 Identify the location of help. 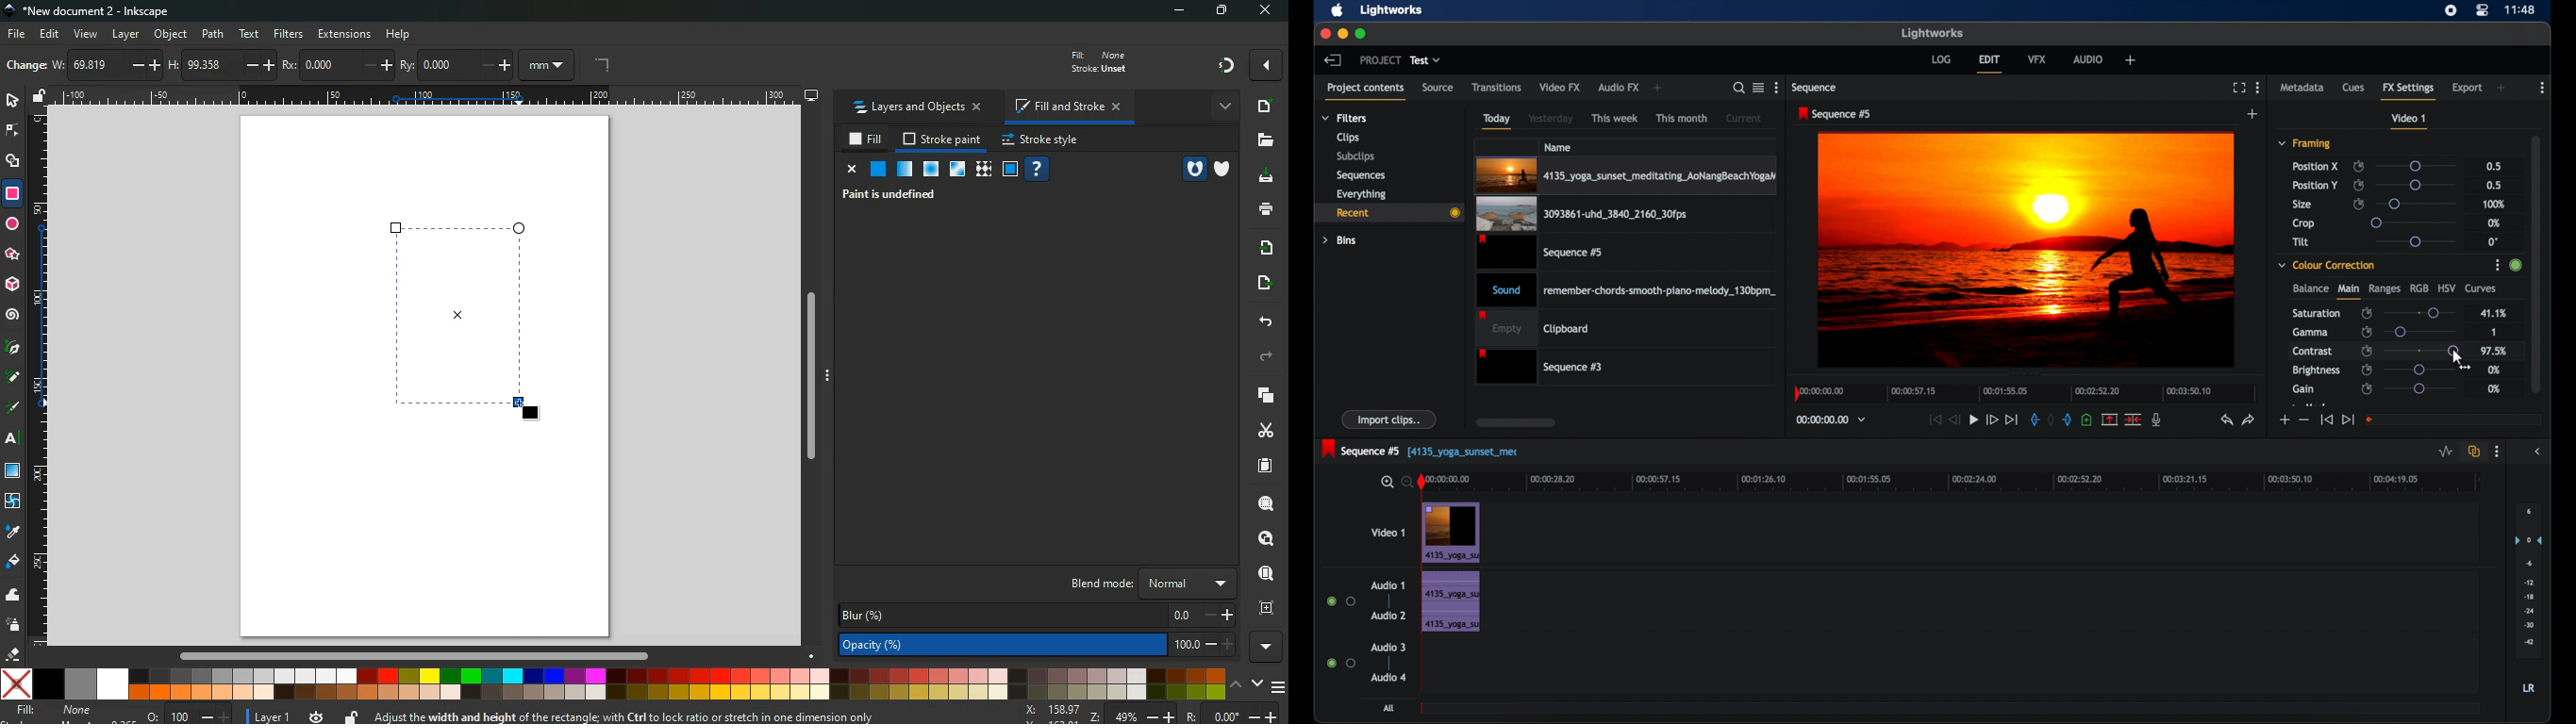
(402, 35).